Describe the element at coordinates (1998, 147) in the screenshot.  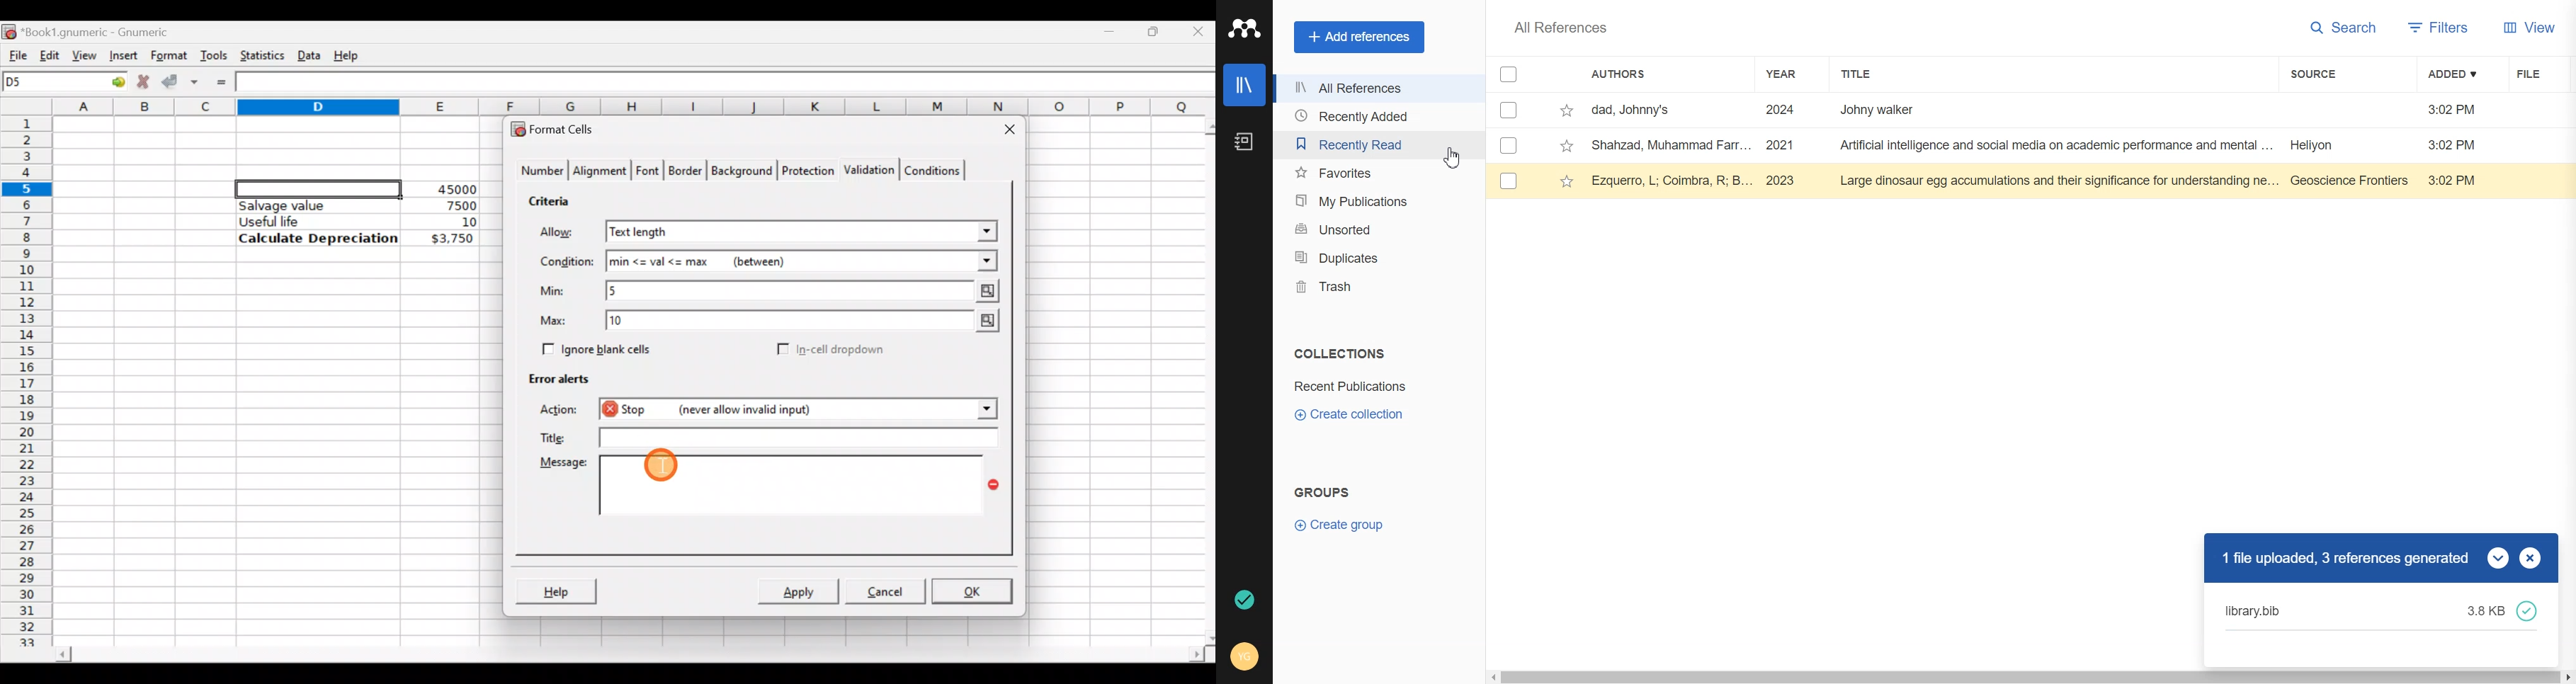
I see `O v7 Shahzad, Muhammad Farr... 2021 Artificial intelligence and social media on academic performance and mental ...  Heliyon 3:02 PM` at that location.